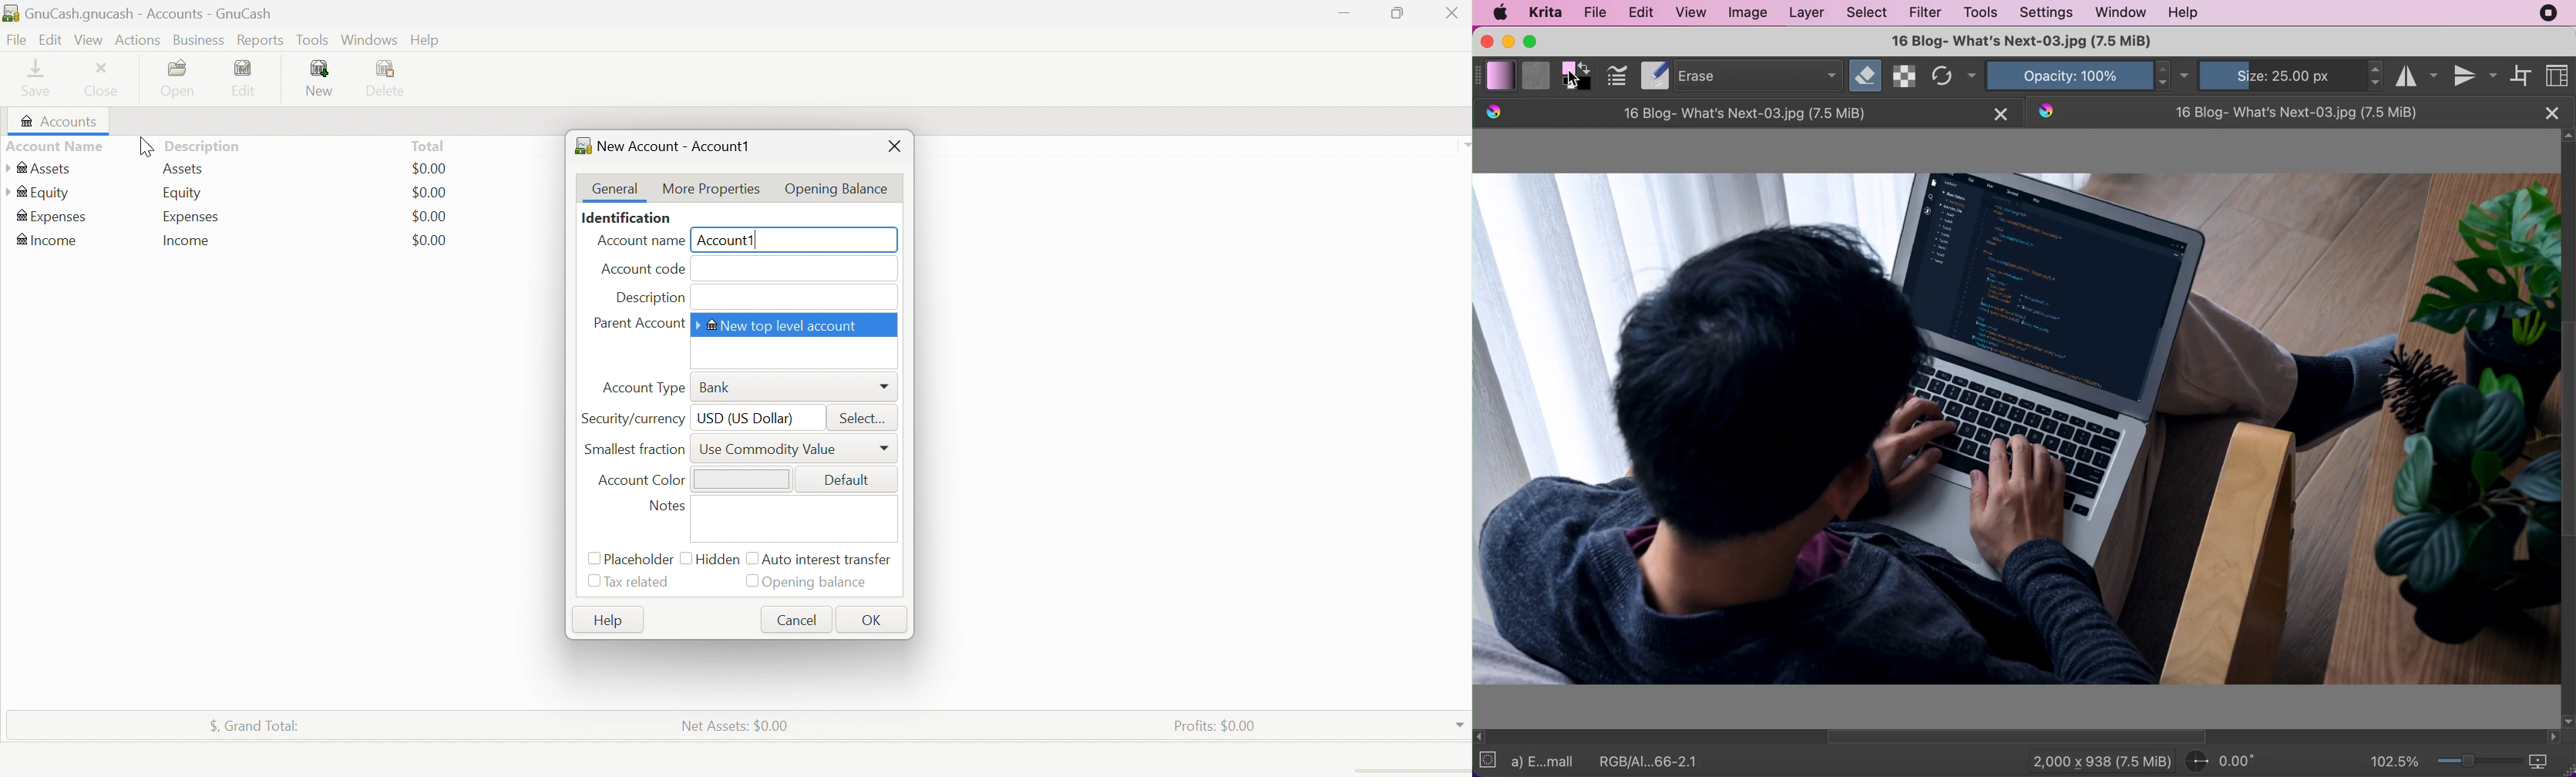 The height and width of the screenshot is (784, 2576). Describe the element at coordinates (752, 581) in the screenshot. I see `Checkbox` at that location.